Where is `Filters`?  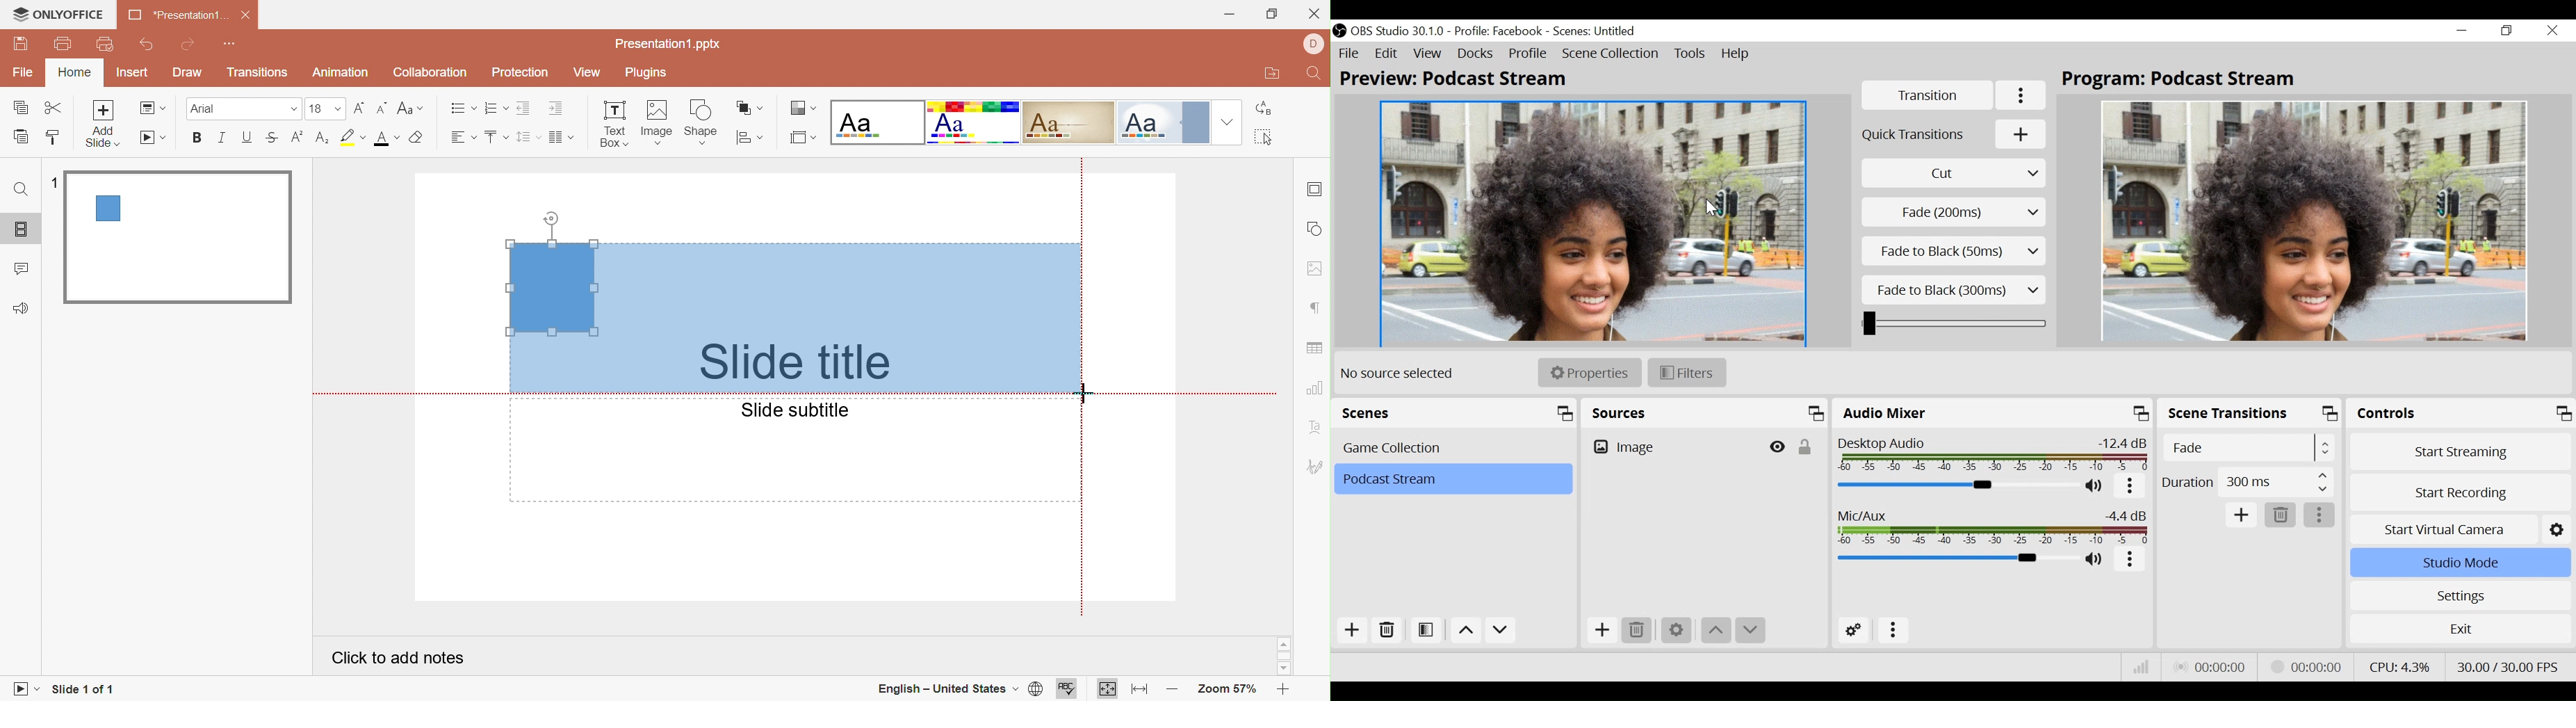 Filters is located at coordinates (1688, 373).